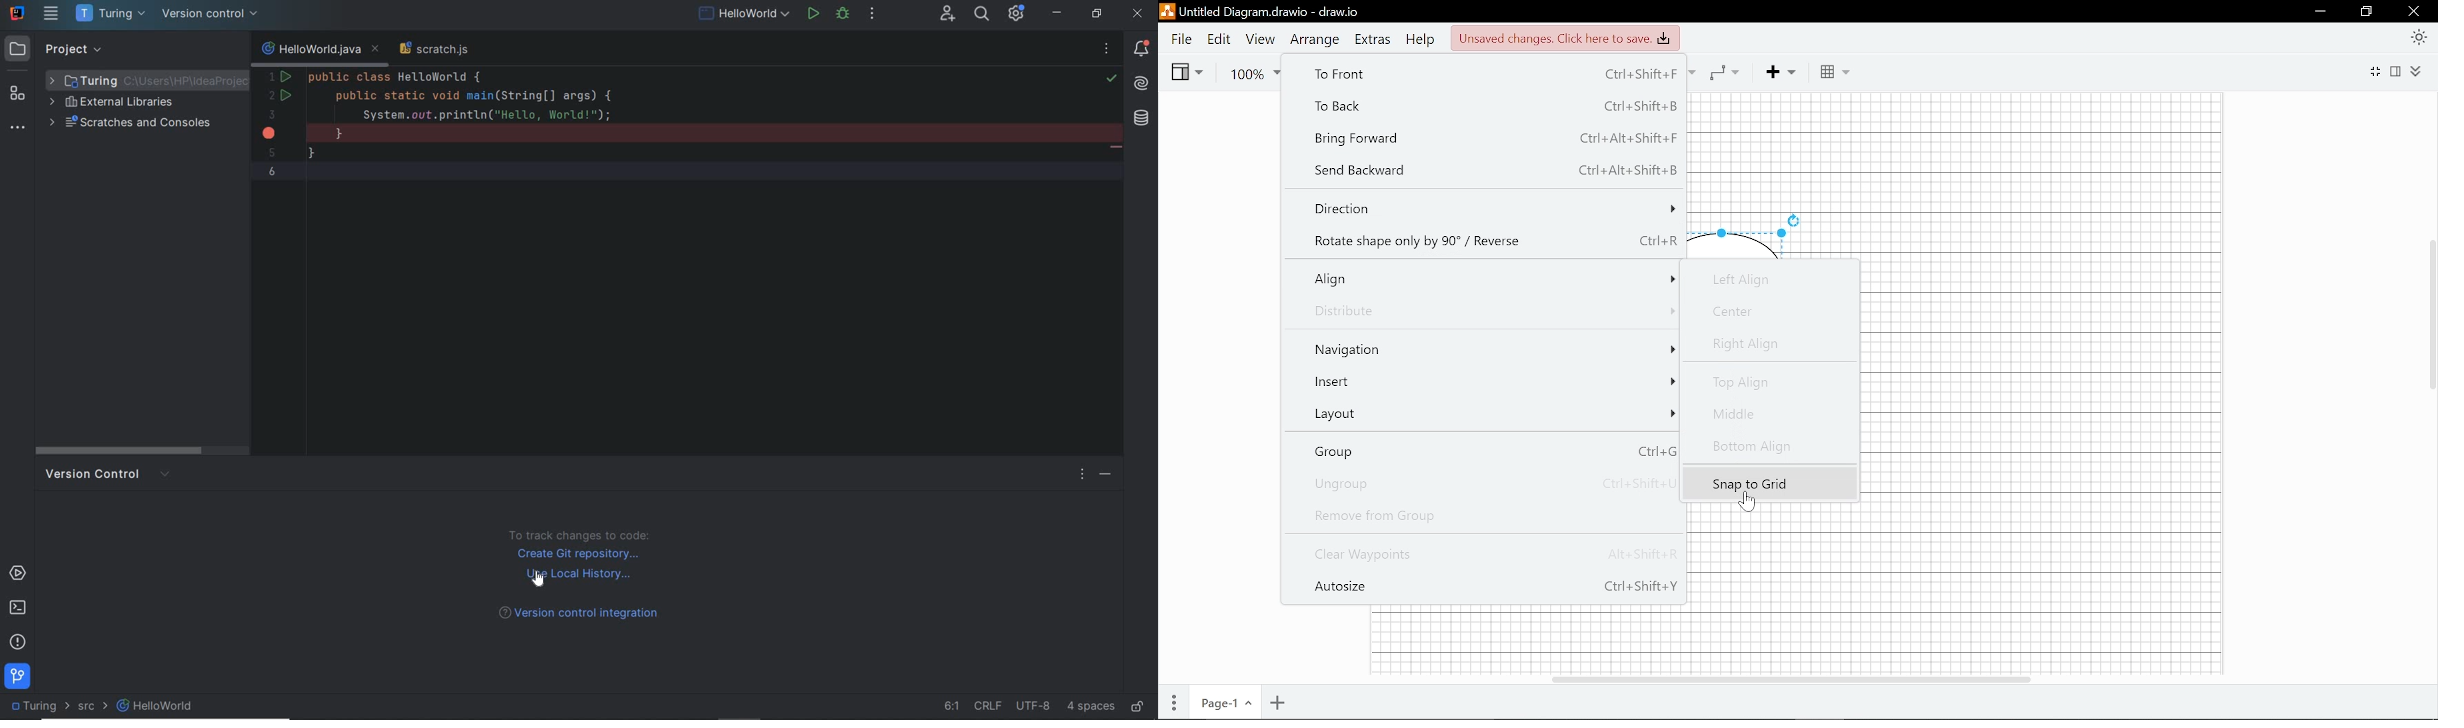 This screenshot has width=2464, height=728. I want to click on SRC, so click(94, 706).